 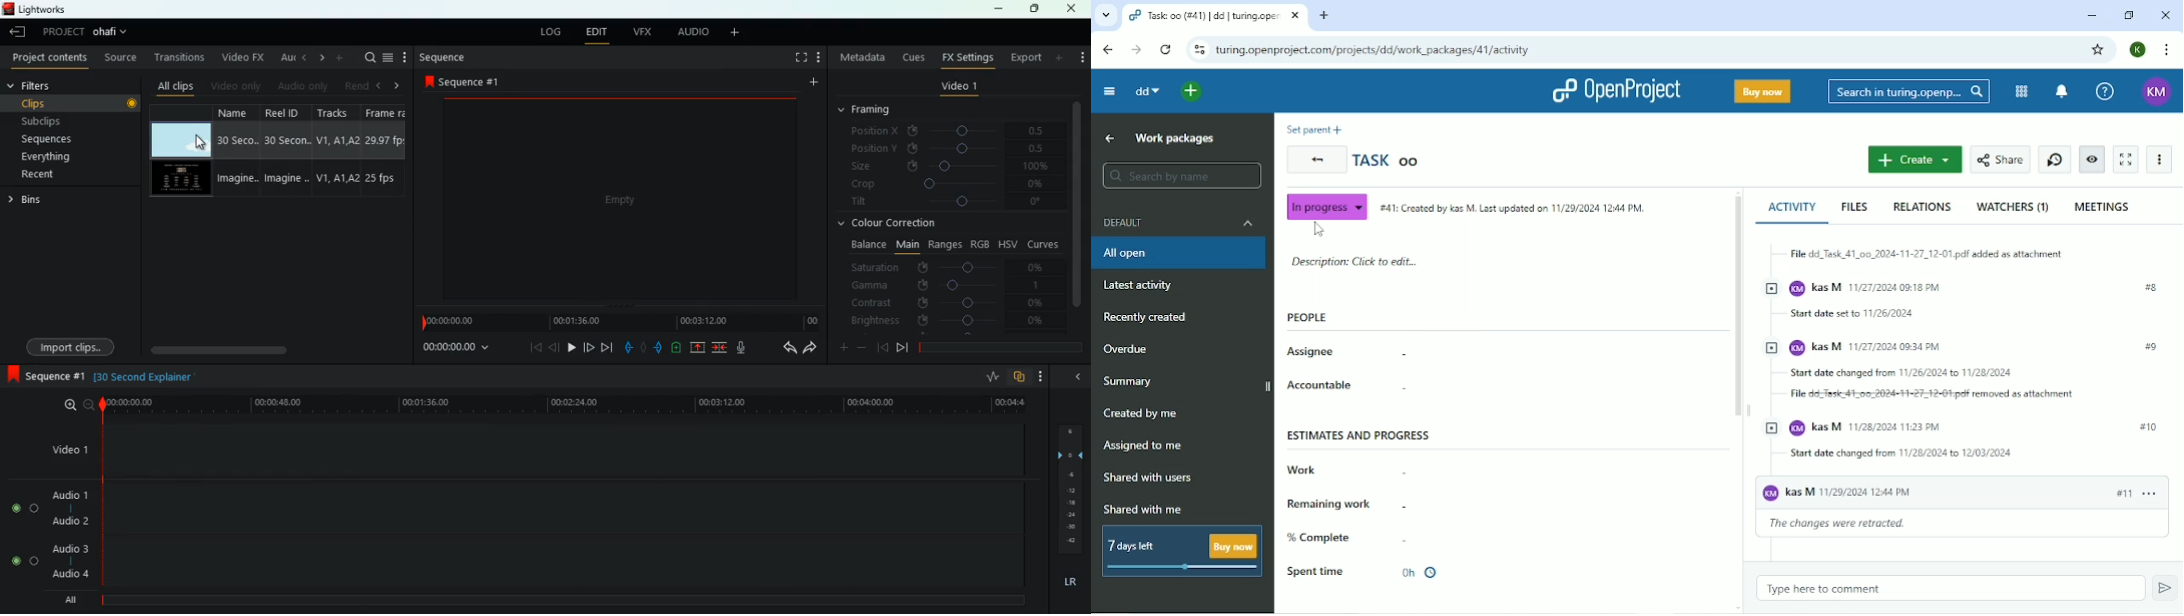 I want to click on zoom, so click(x=77, y=405).